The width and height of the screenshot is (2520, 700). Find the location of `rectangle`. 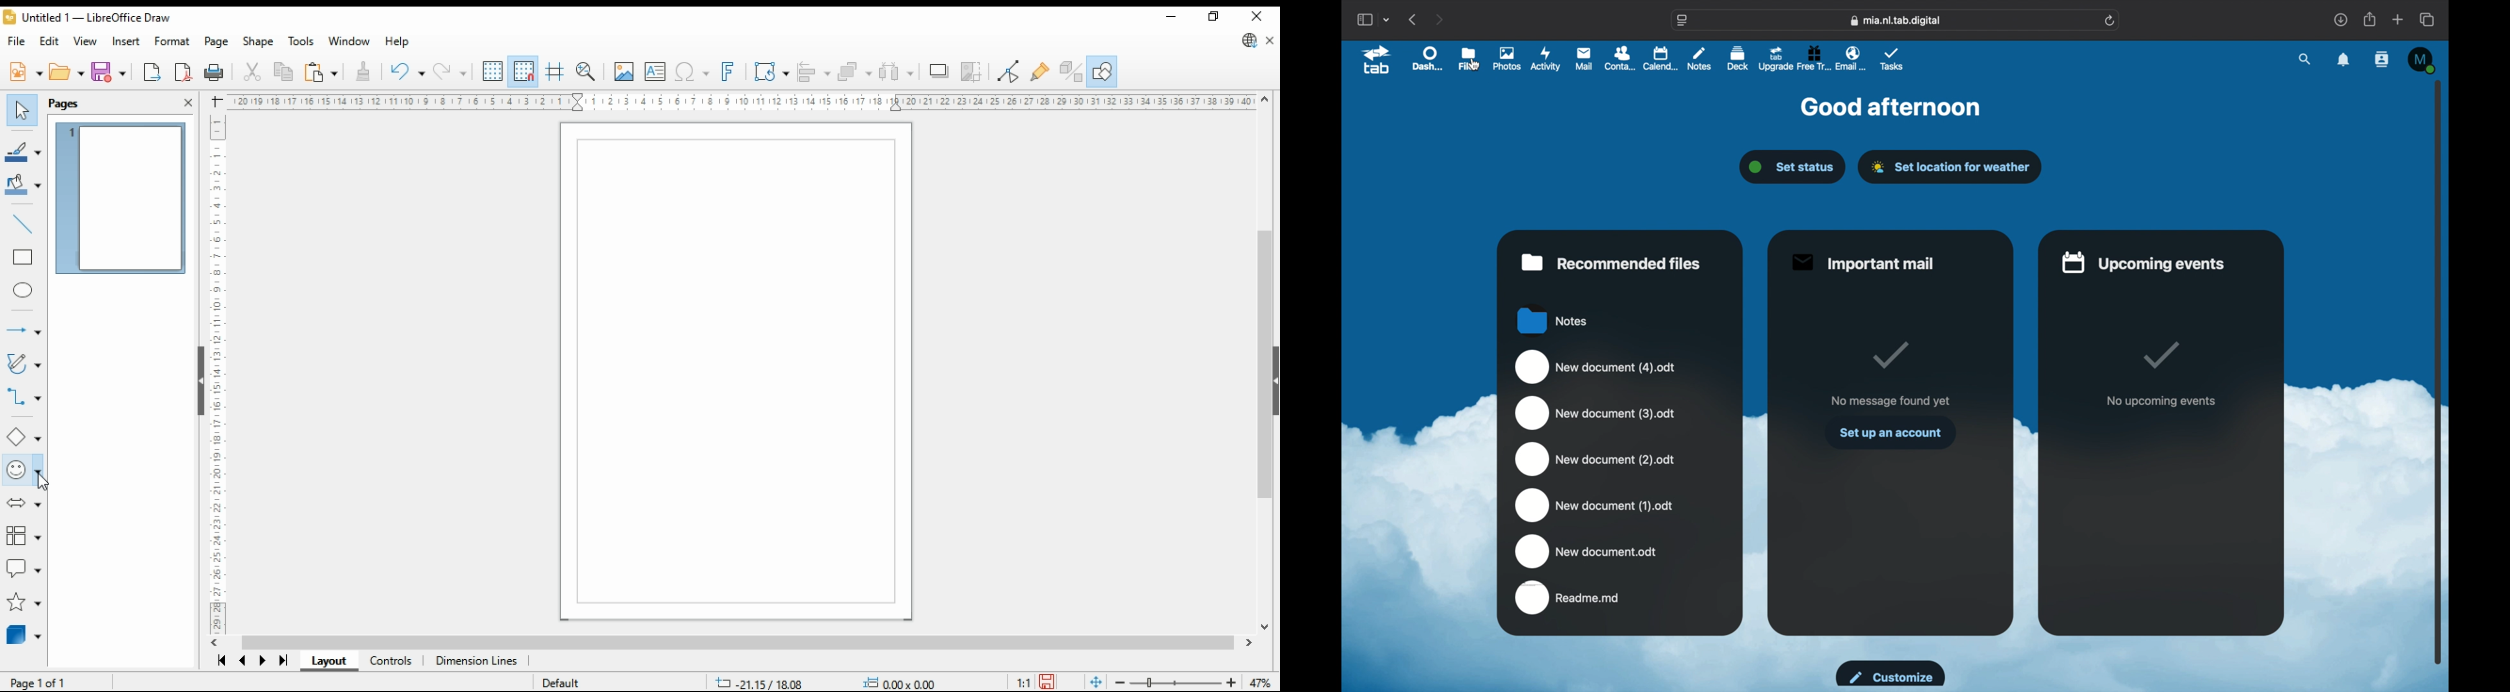

rectangle is located at coordinates (24, 258).